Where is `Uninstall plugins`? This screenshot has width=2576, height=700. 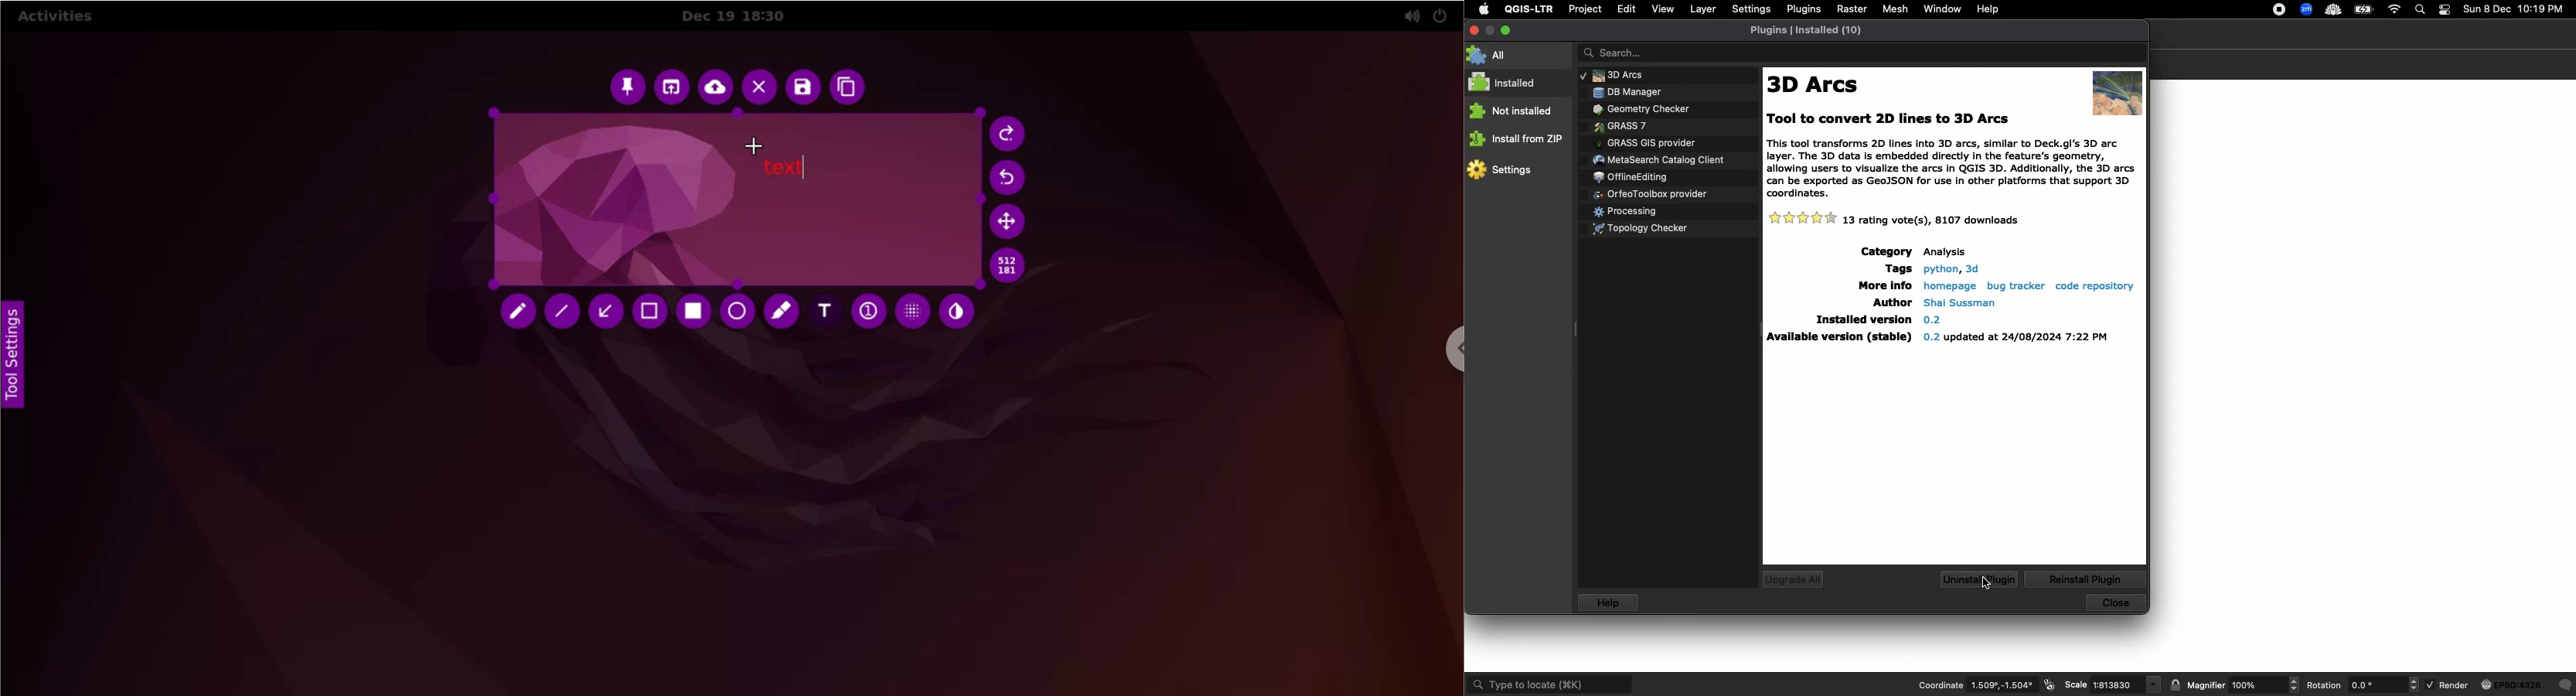
Uninstall plugins is located at coordinates (1978, 579).